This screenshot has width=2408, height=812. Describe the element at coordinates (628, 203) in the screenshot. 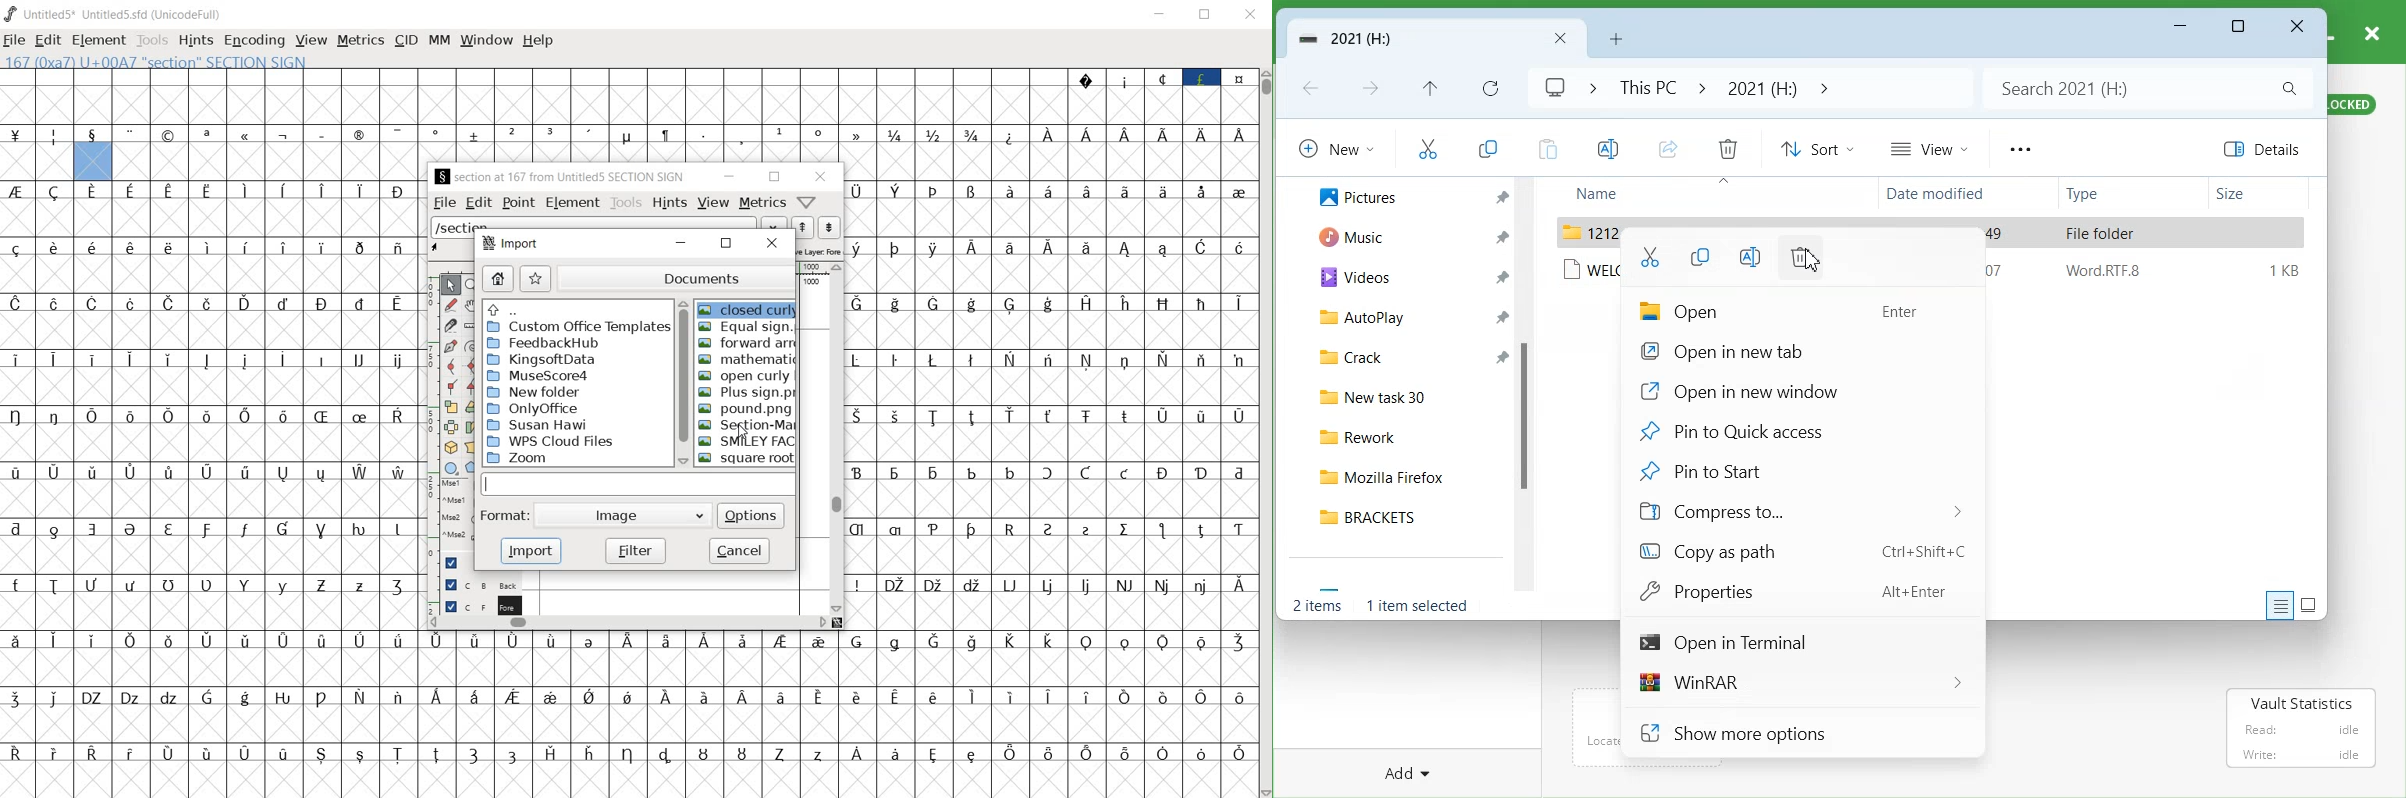

I see `tools` at that location.